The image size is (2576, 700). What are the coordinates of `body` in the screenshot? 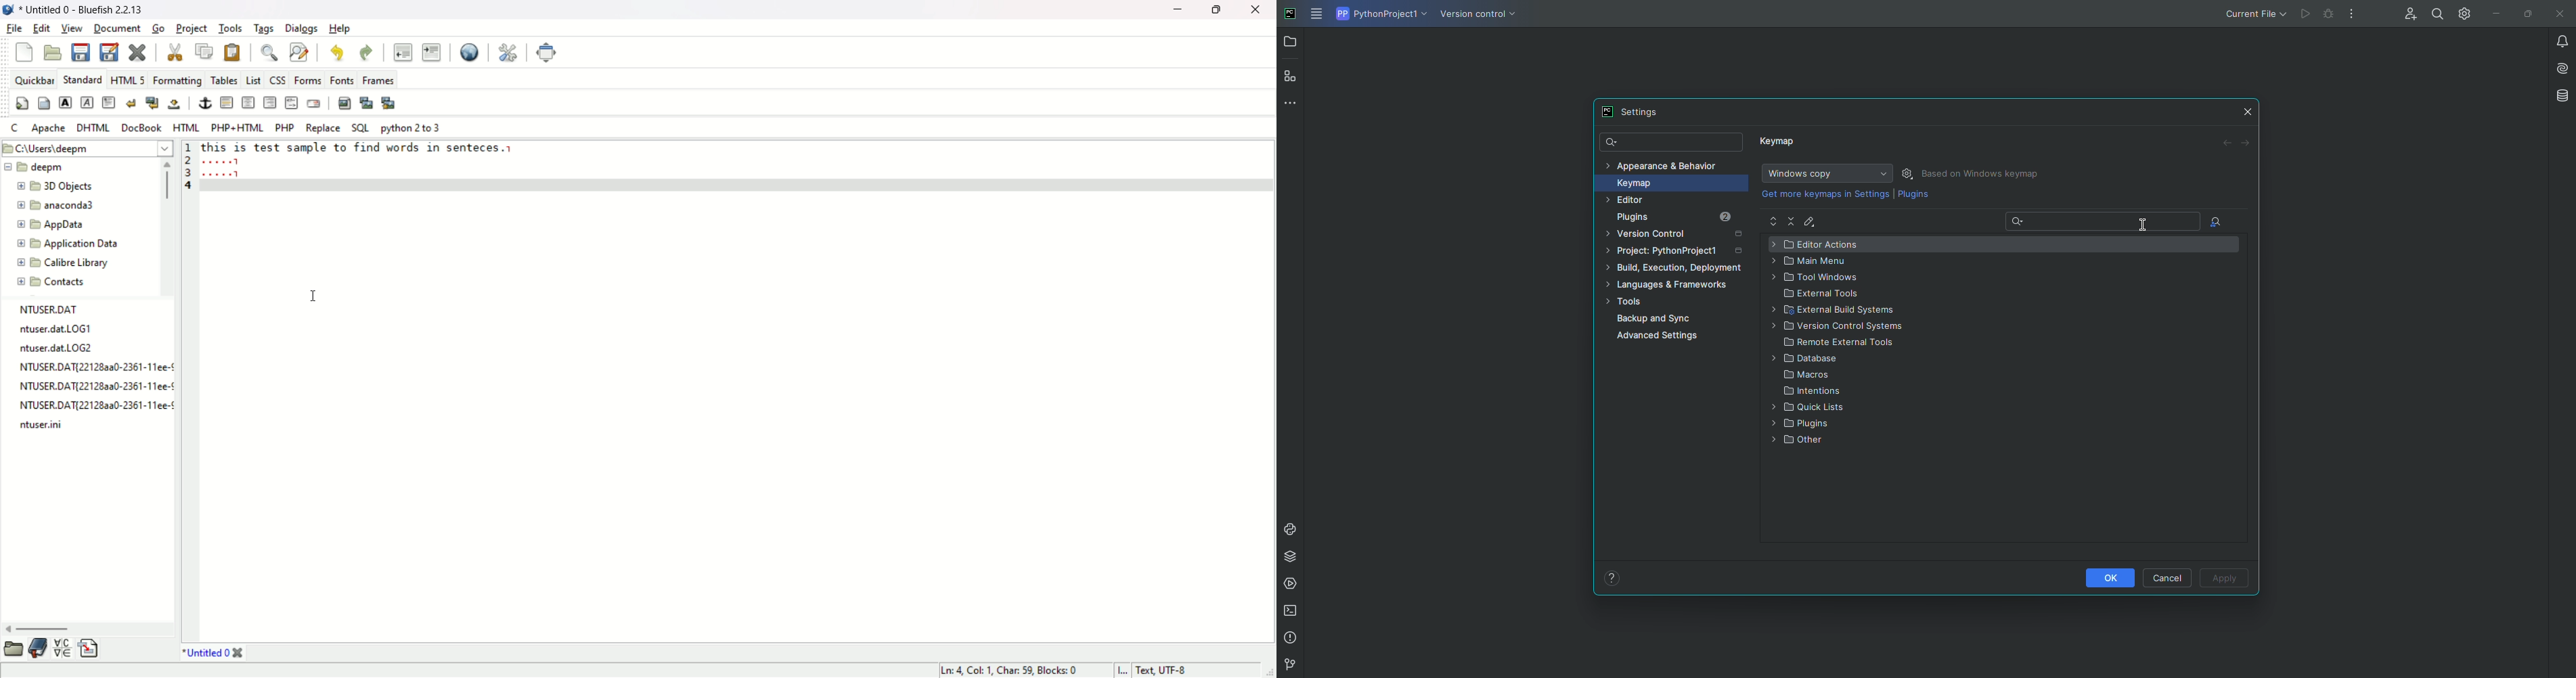 It's located at (45, 104).